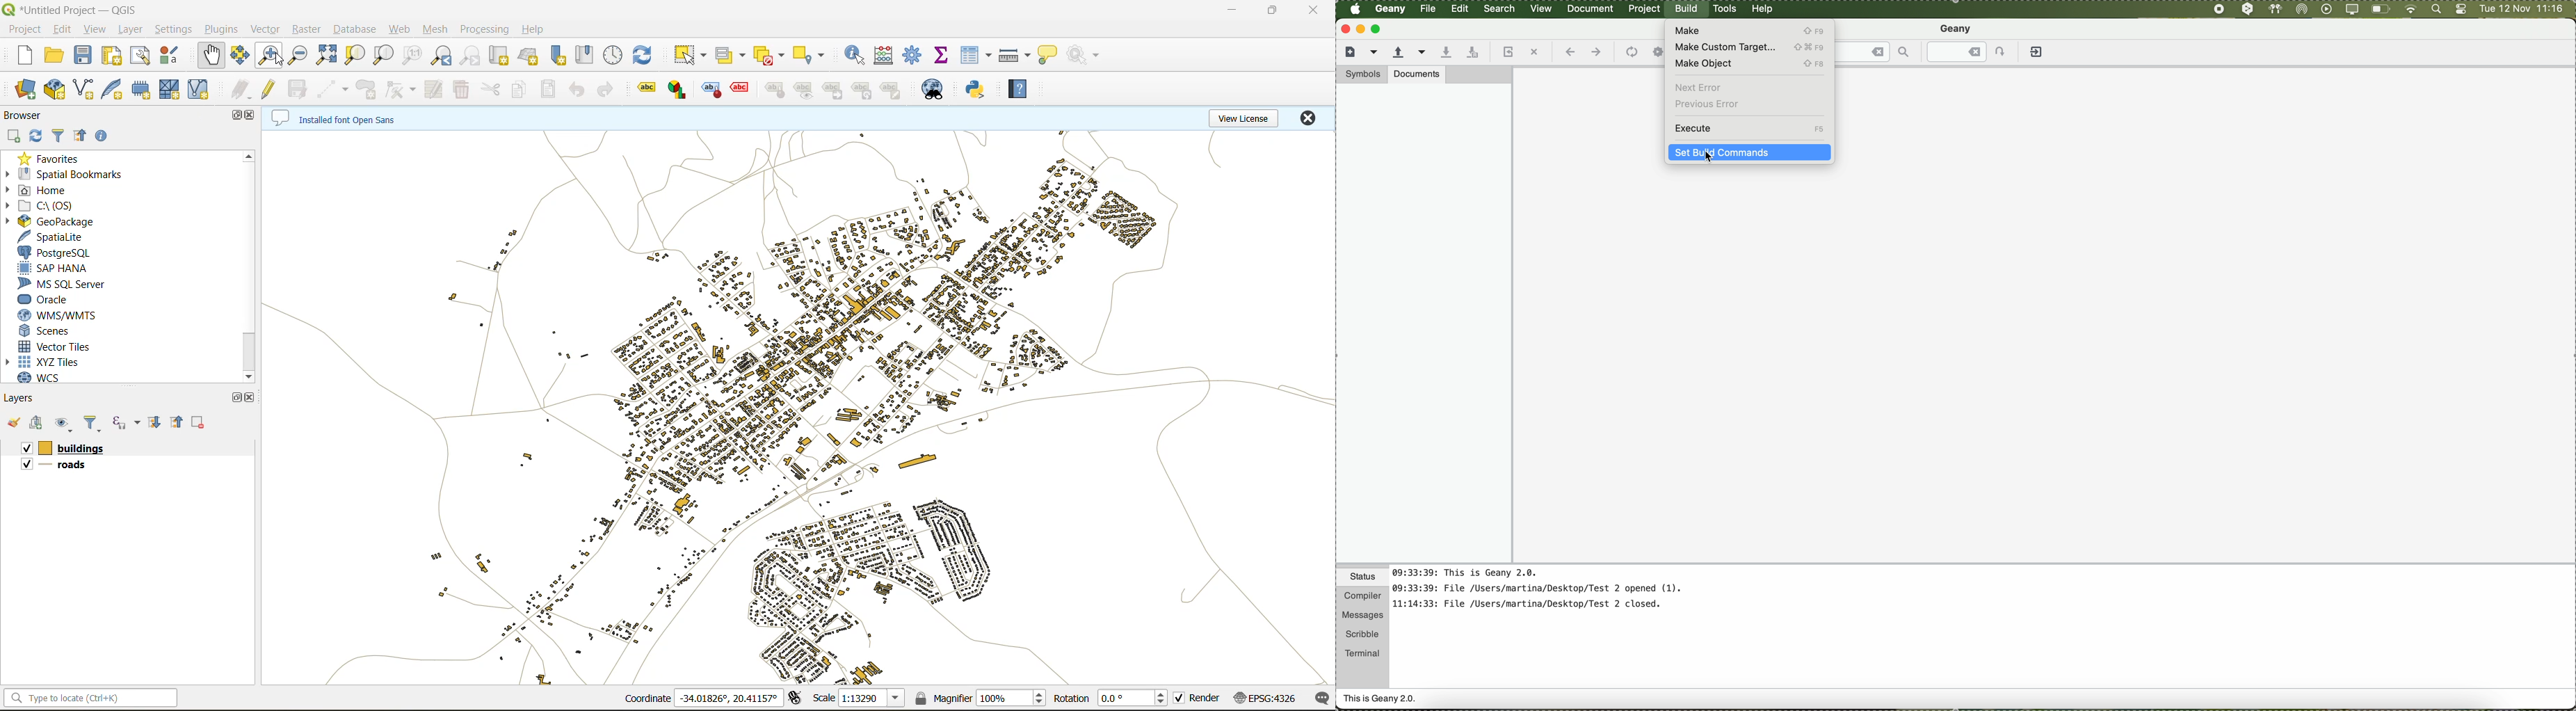 The width and height of the screenshot is (2576, 728). Describe the element at coordinates (171, 91) in the screenshot. I see `new mesh layer` at that location.